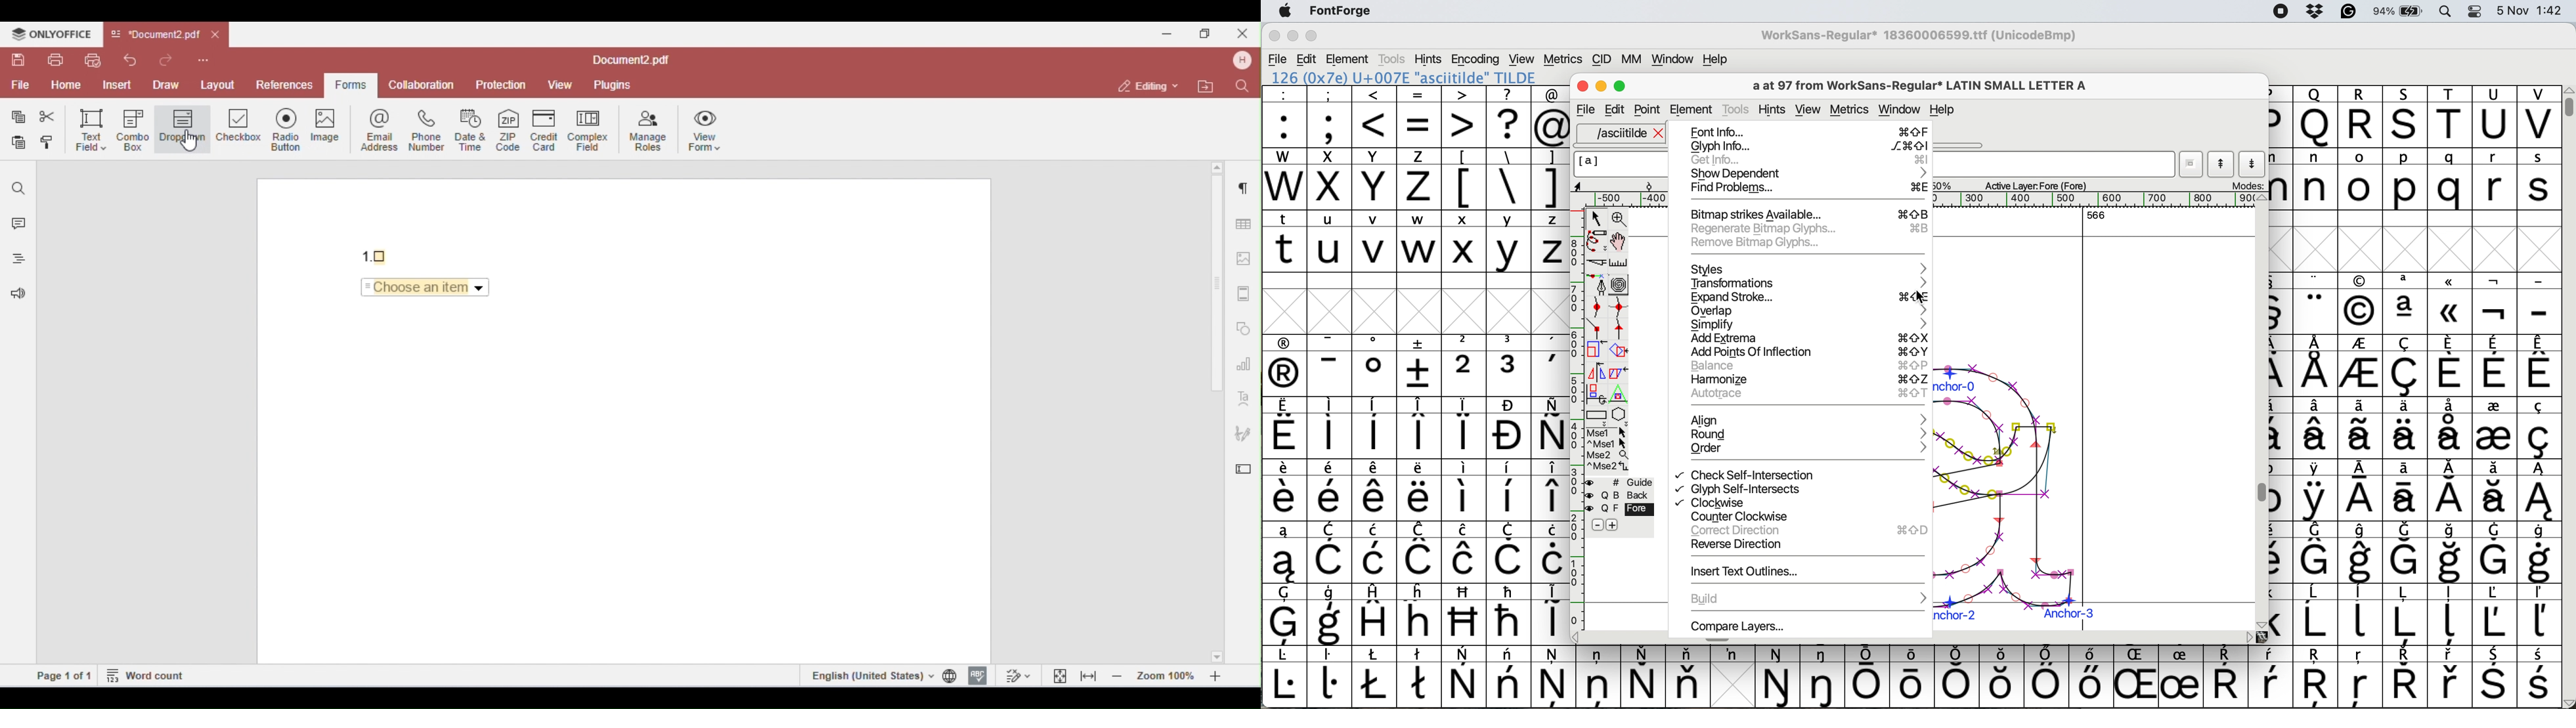 The height and width of the screenshot is (728, 2576). Describe the element at coordinates (1798, 297) in the screenshot. I see `expand stroke` at that location.